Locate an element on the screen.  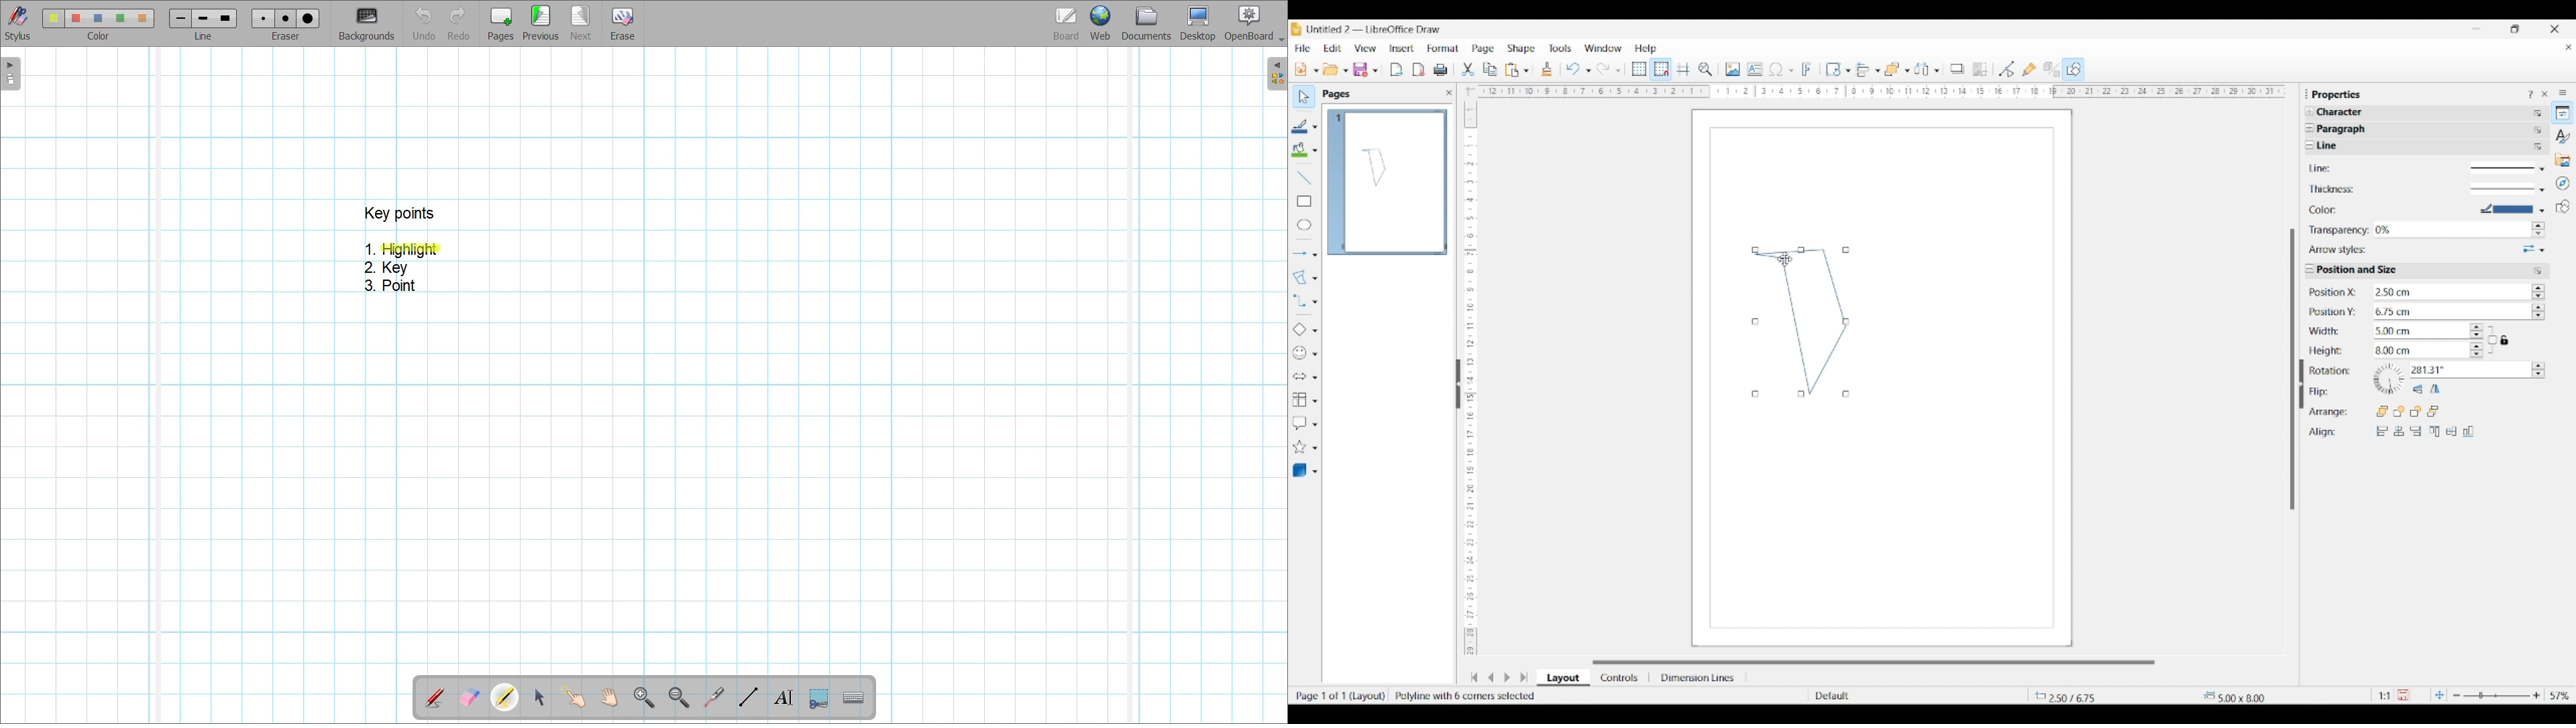
Help is located at coordinates (1646, 49).